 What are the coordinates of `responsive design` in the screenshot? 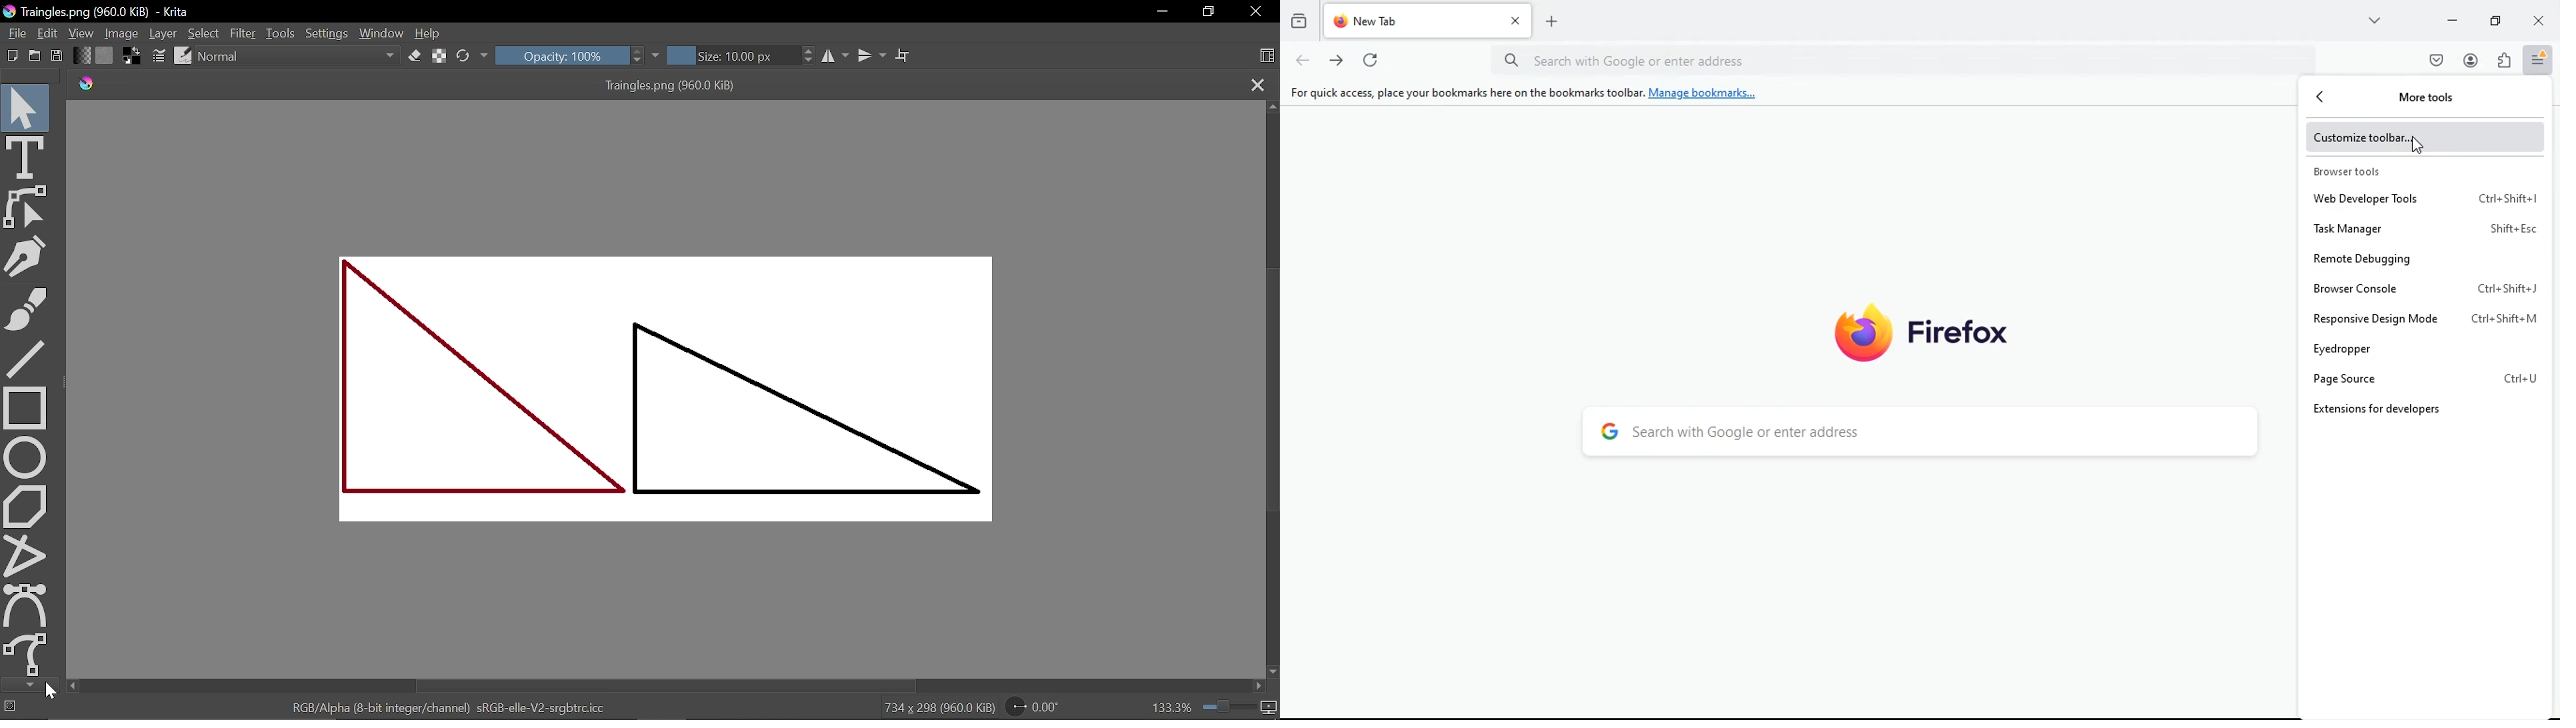 It's located at (2427, 317).